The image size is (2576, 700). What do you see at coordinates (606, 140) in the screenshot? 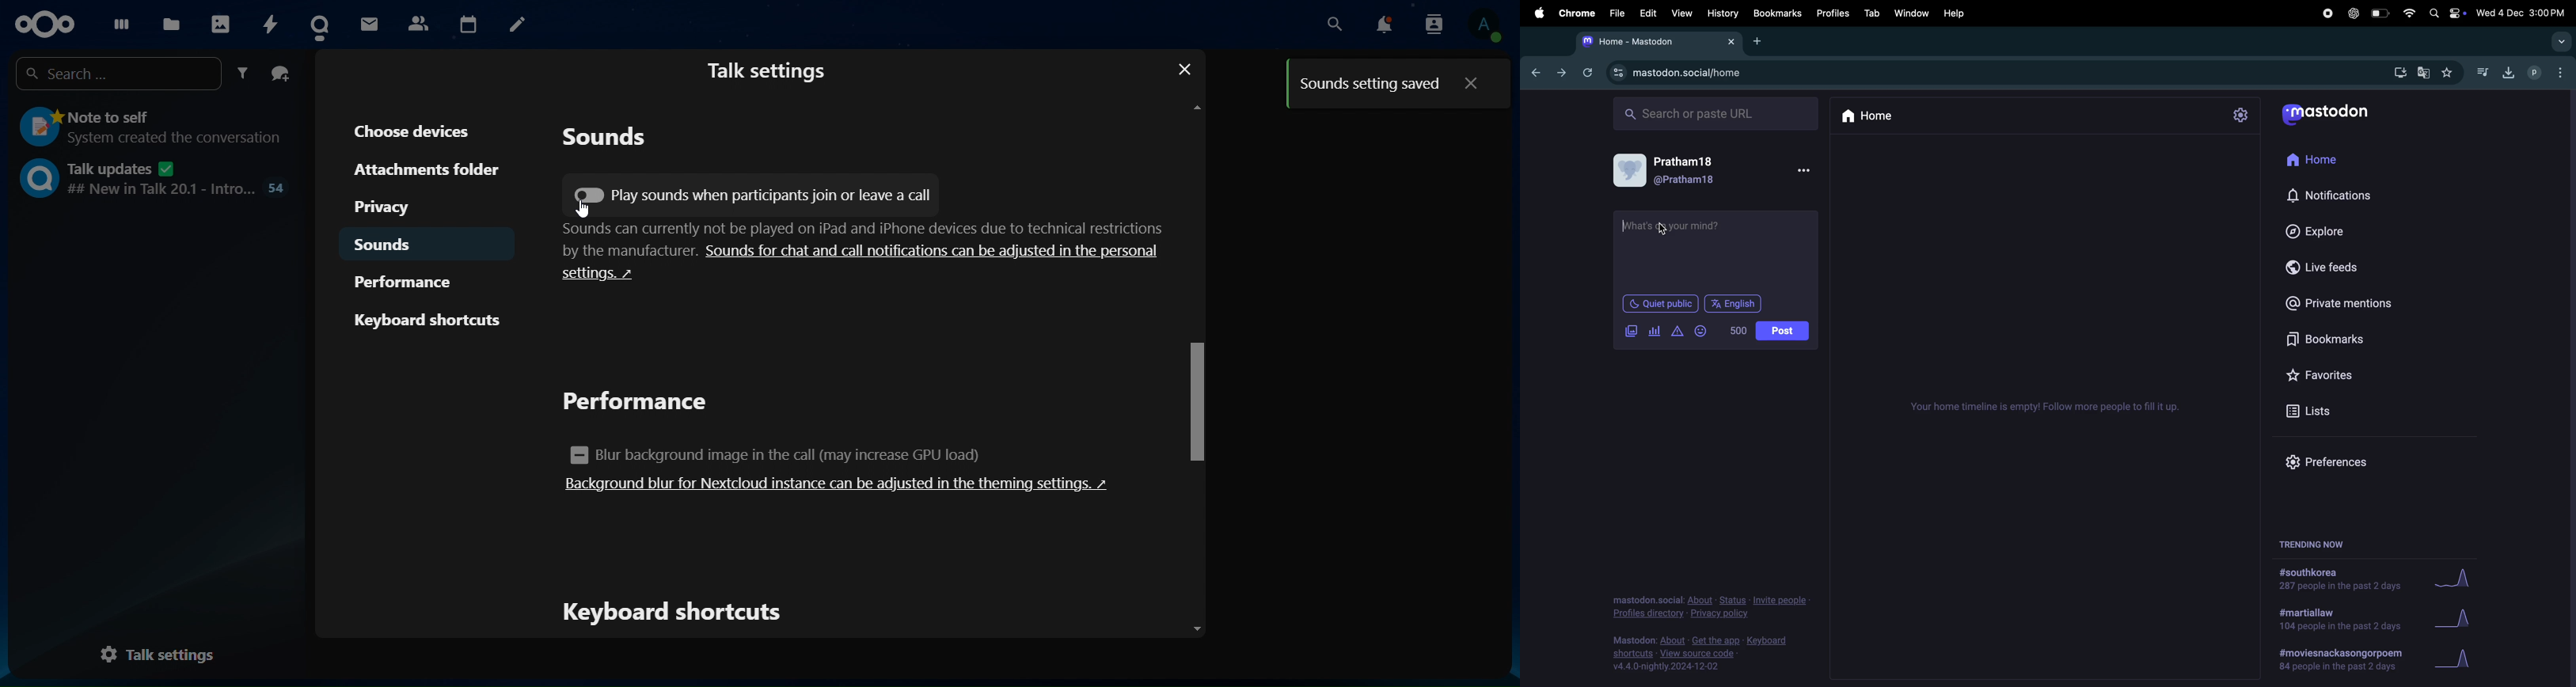
I see `sounds` at bounding box center [606, 140].